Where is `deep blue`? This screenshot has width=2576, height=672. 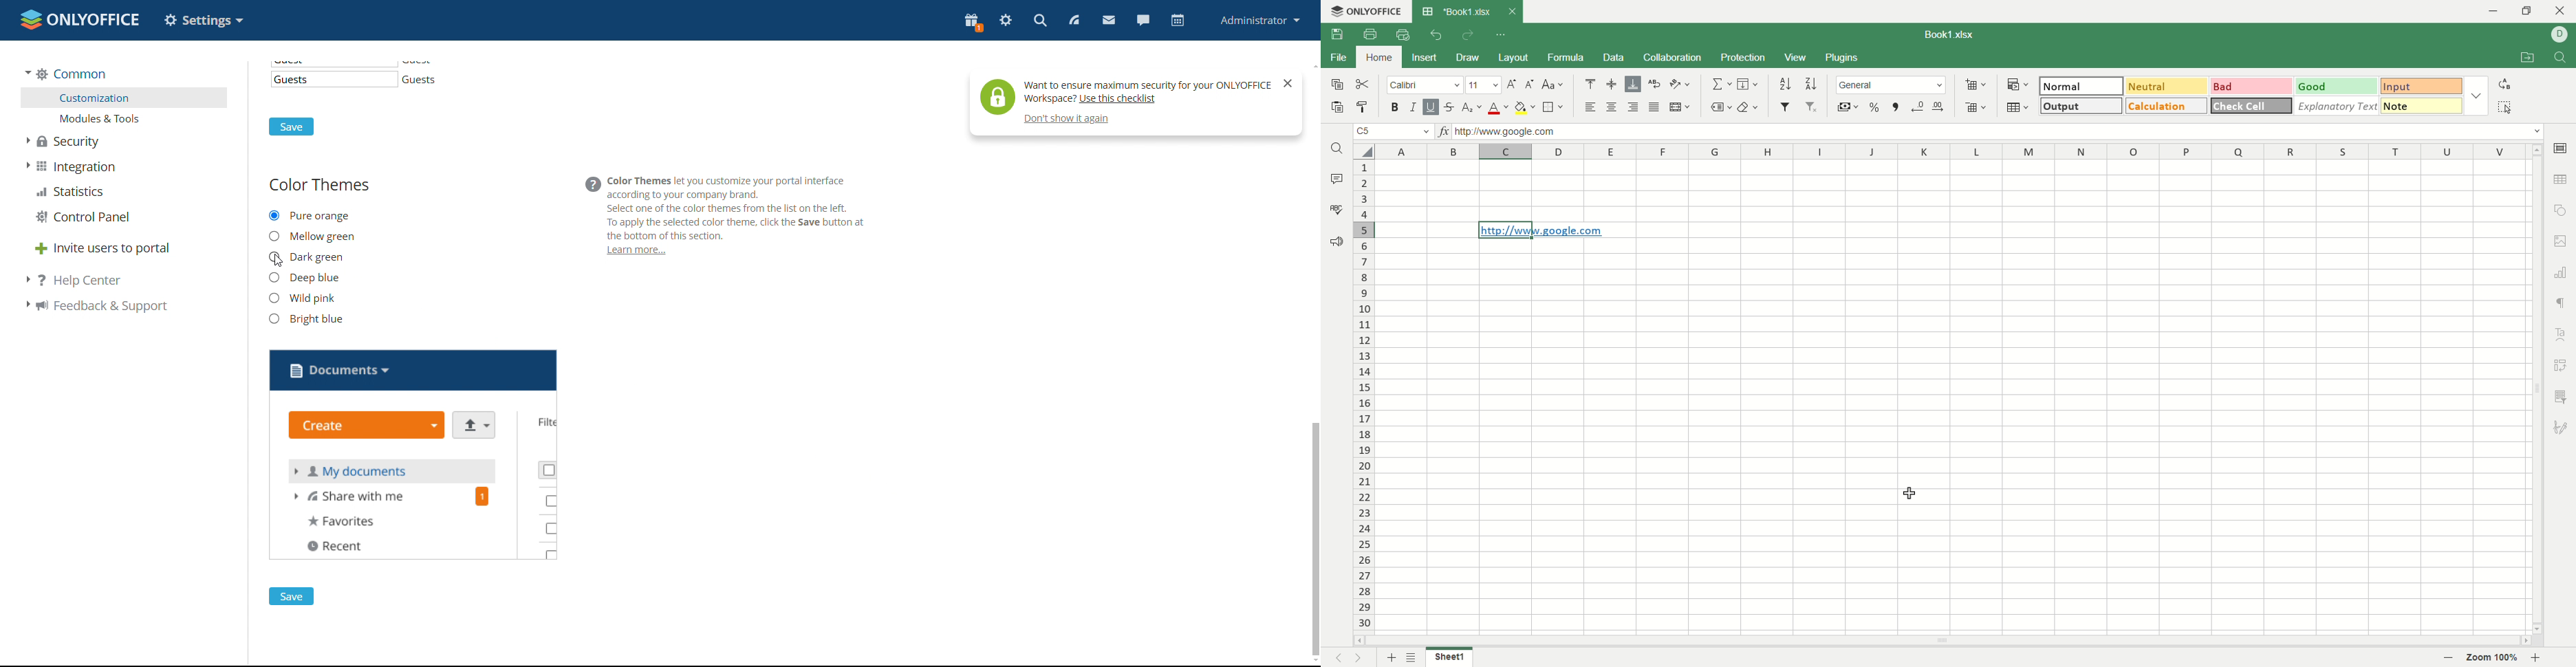 deep blue is located at coordinates (304, 277).